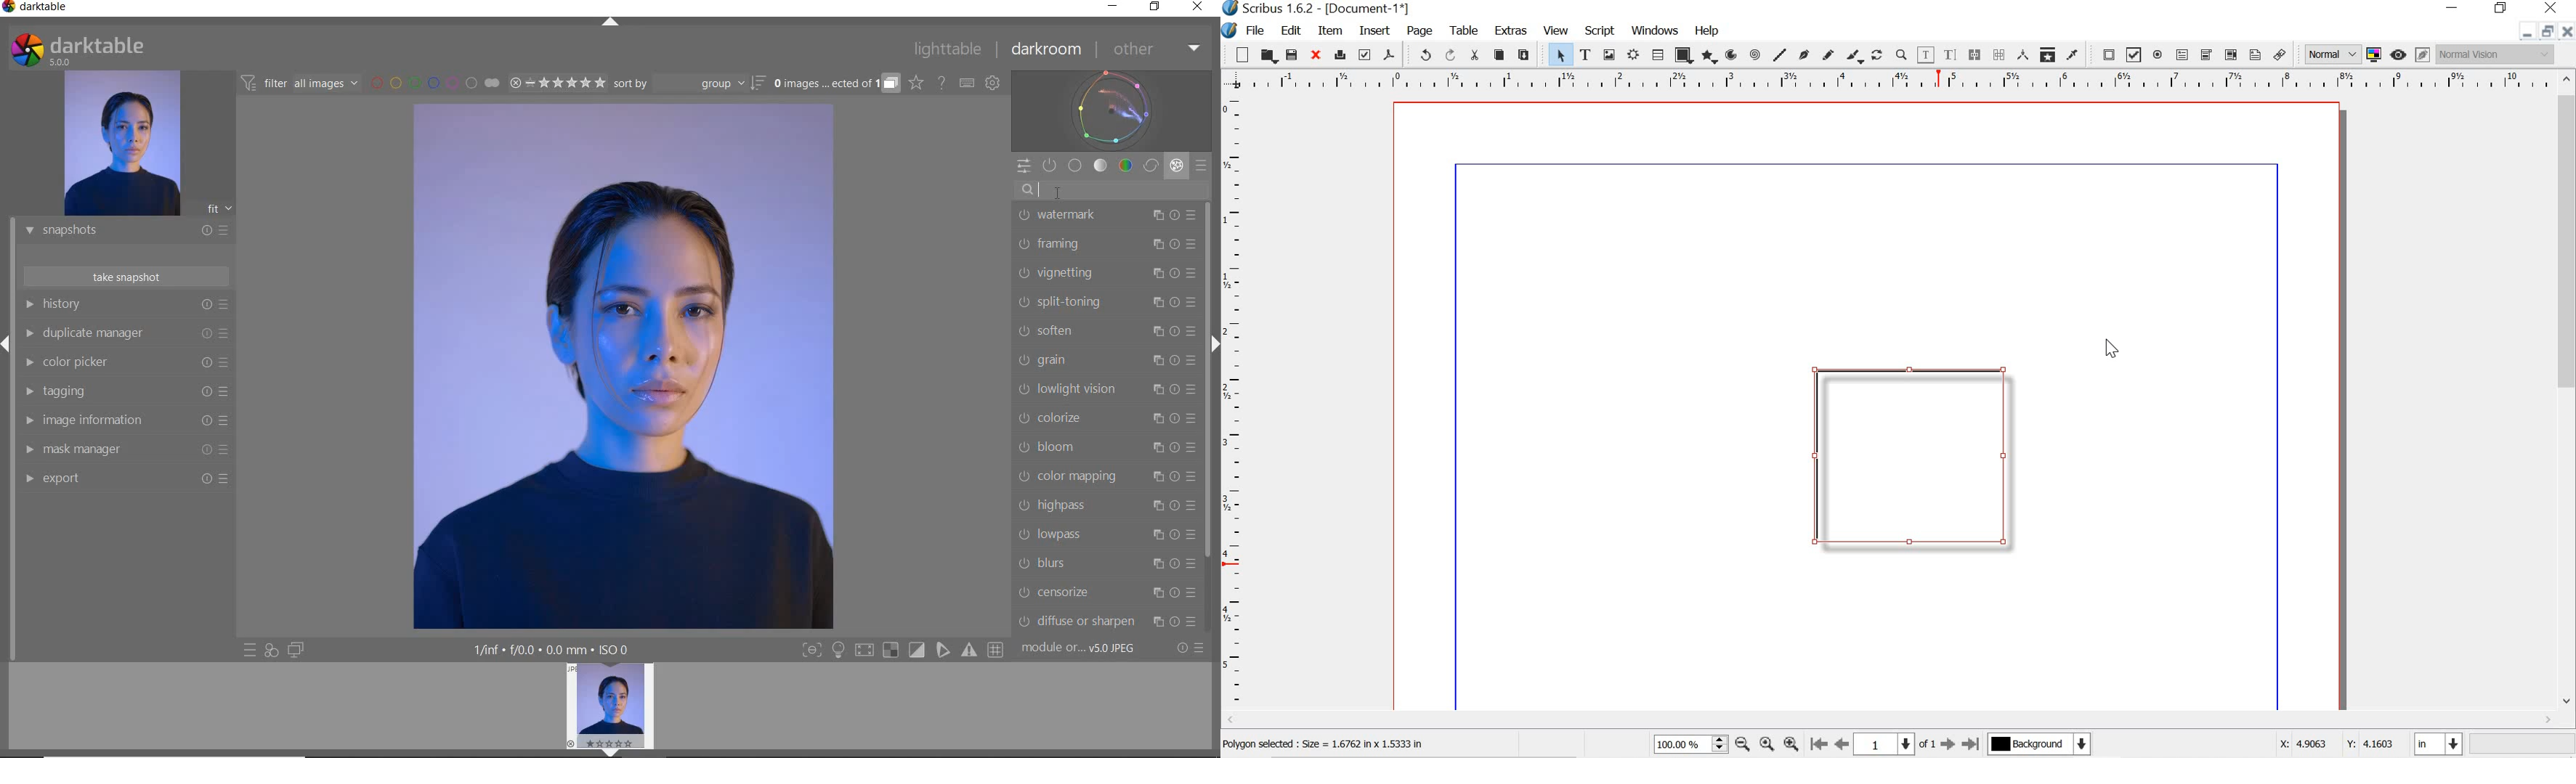  What do you see at coordinates (1106, 244) in the screenshot?
I see `FRAMING` at bounding box center [1106, 244].